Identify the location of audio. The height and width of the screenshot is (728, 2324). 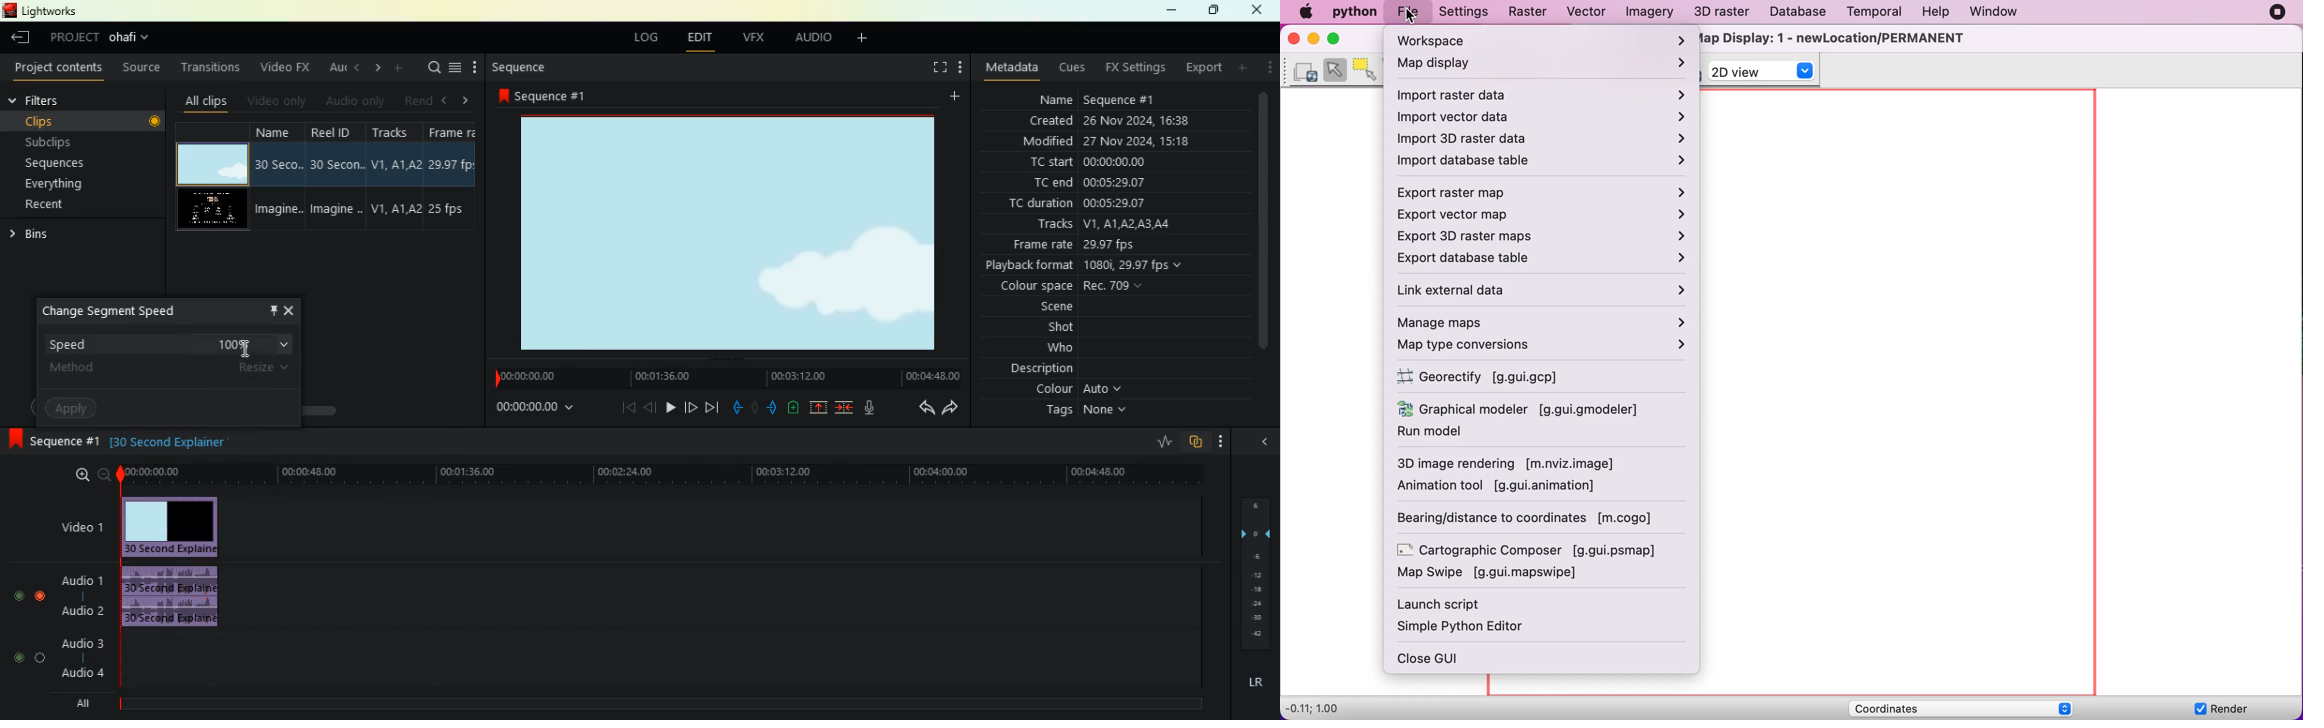
(815, 40).